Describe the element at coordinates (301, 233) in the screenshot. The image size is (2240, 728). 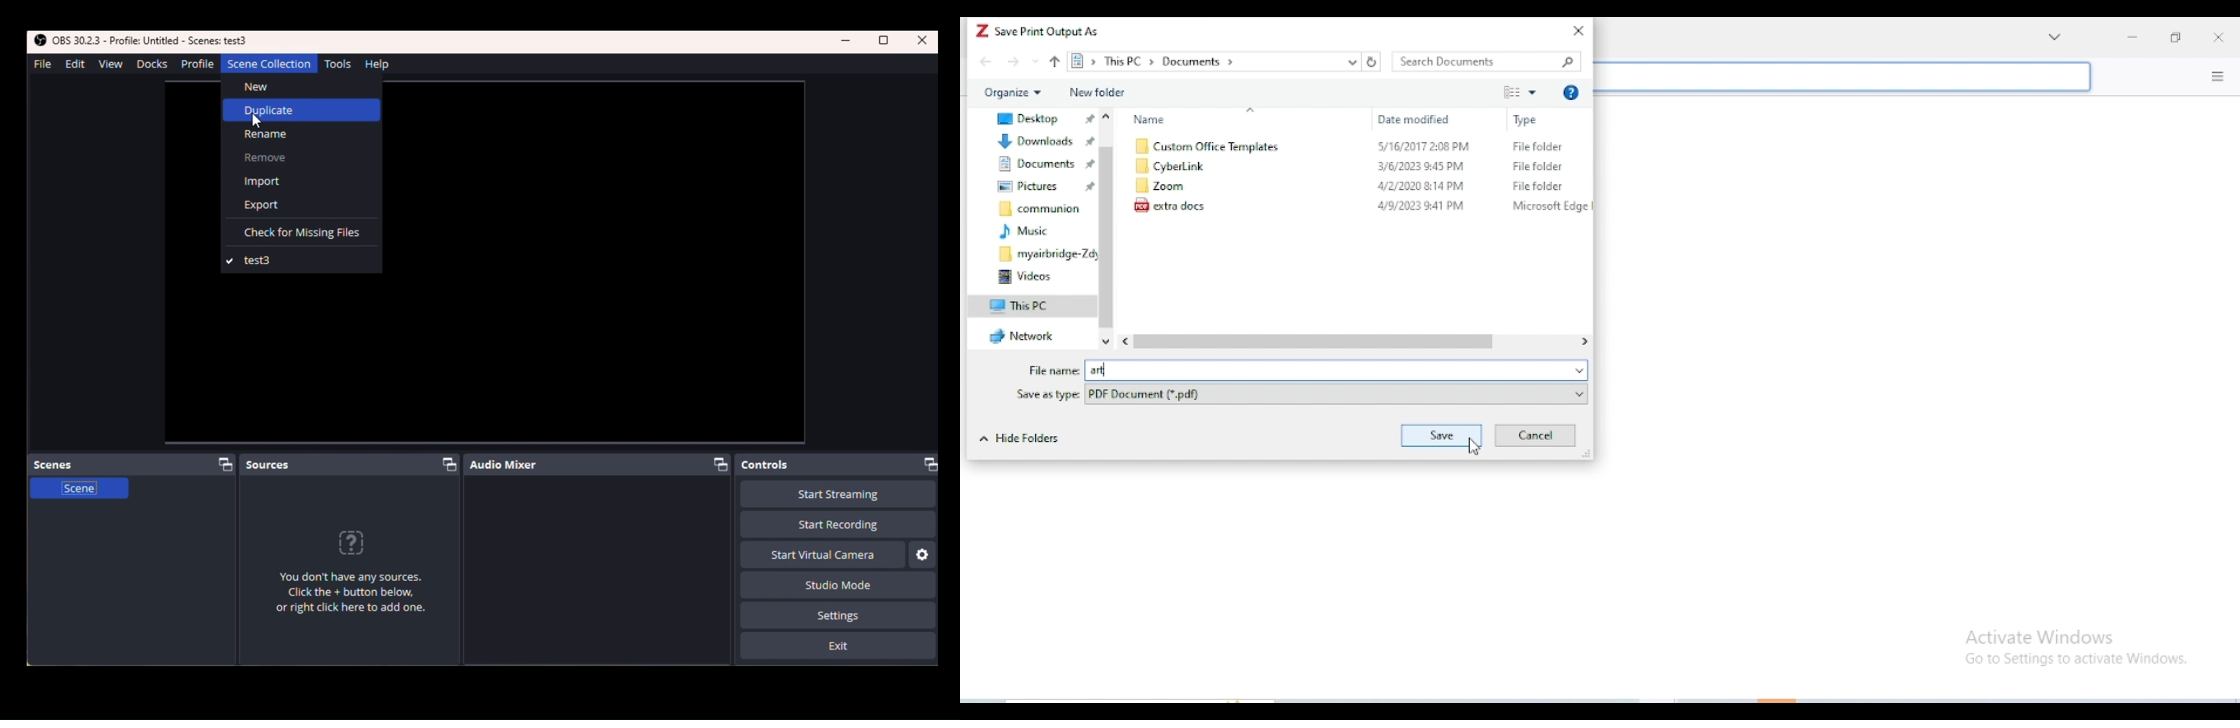
I see `Check for Missing Files` at that location.